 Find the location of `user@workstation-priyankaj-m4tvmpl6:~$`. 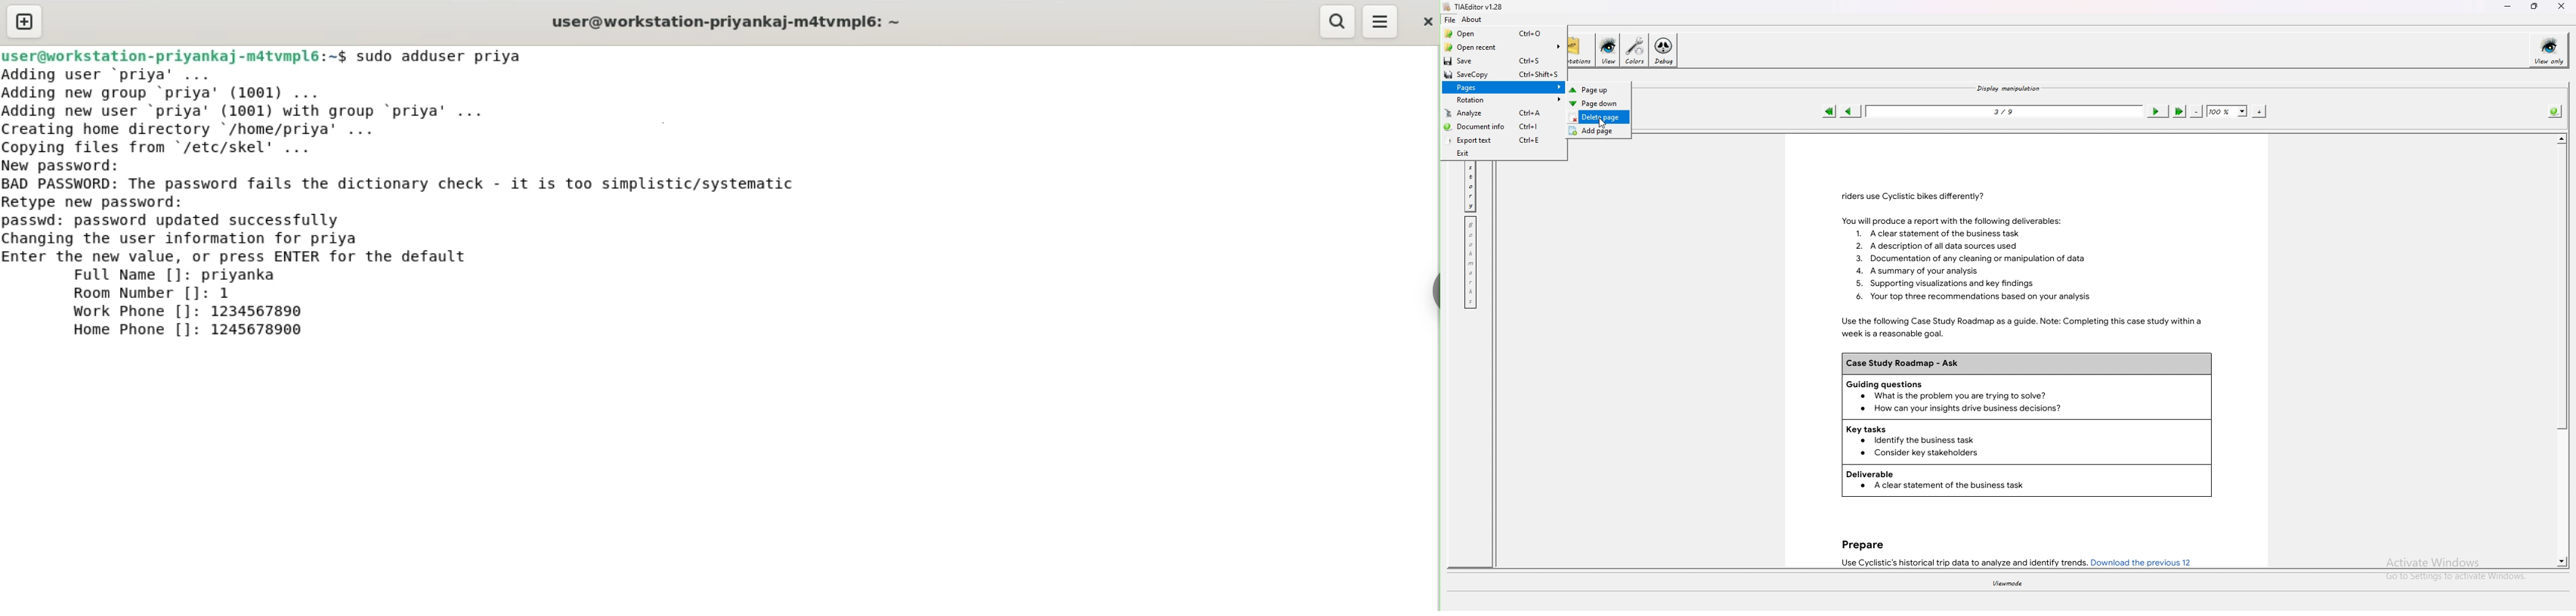

user@workstation-priyankaj-m4tvmpl6:~$ is located at coordinates (174, 54).